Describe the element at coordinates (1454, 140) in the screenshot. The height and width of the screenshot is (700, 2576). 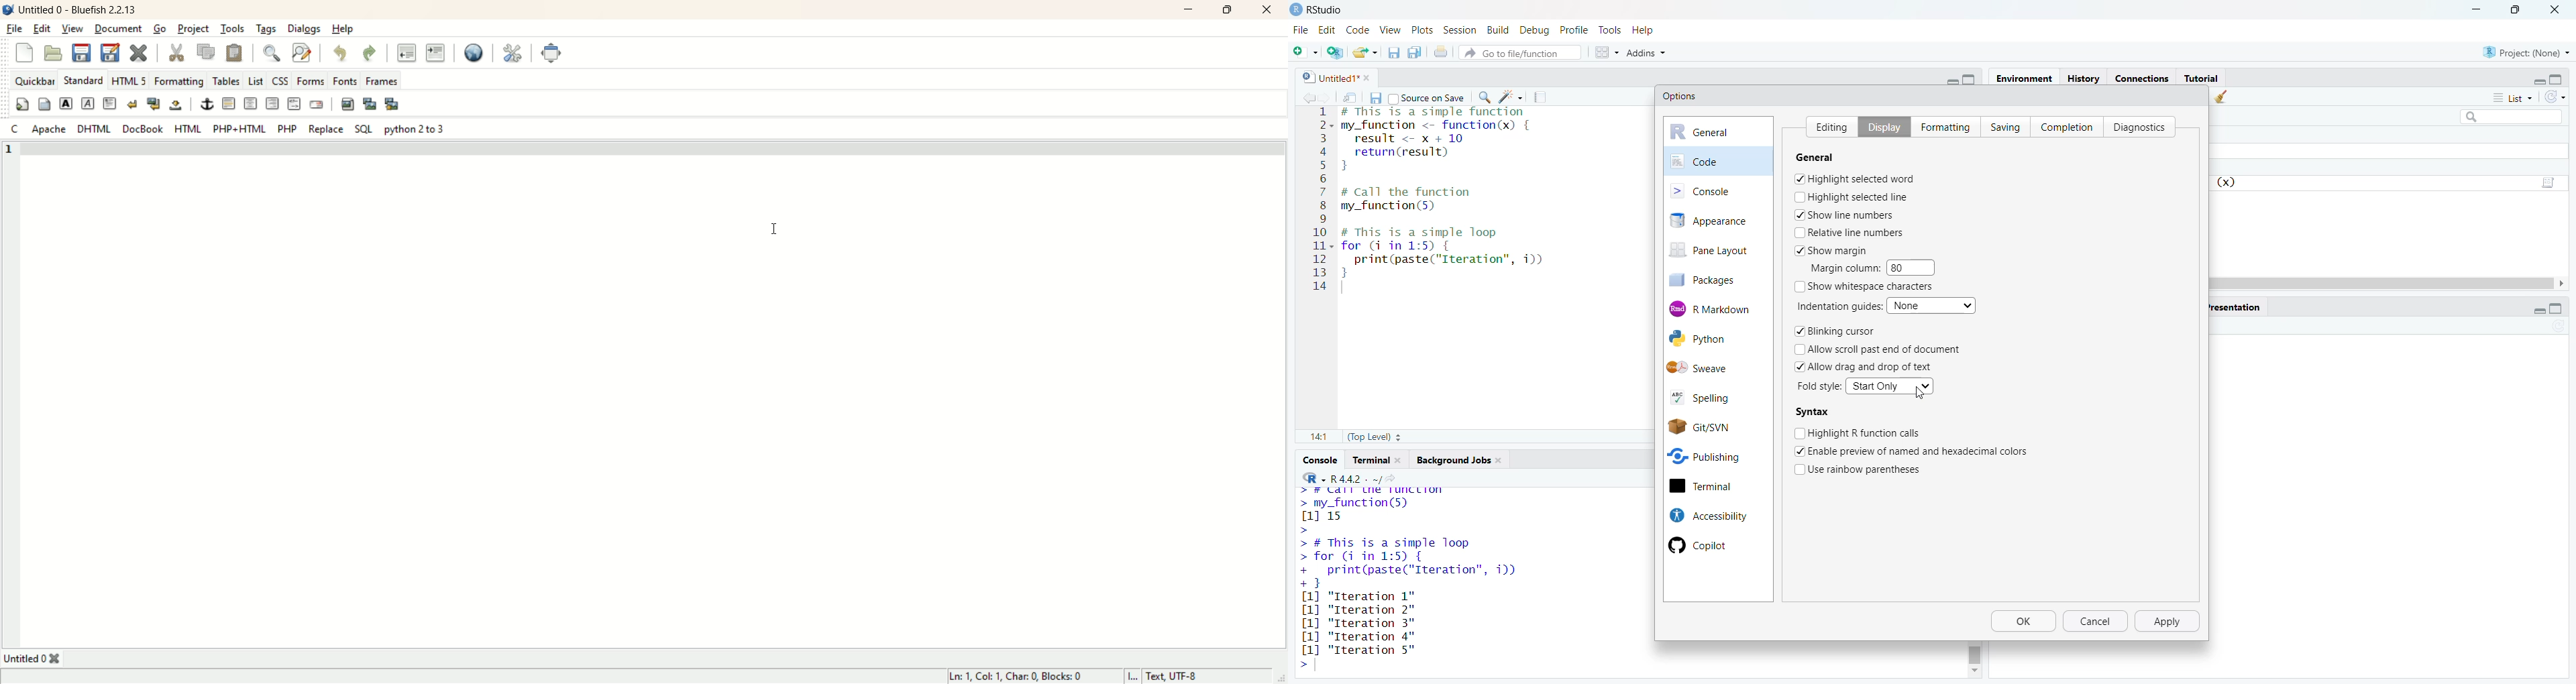
I see `code of a simple function` at that location.